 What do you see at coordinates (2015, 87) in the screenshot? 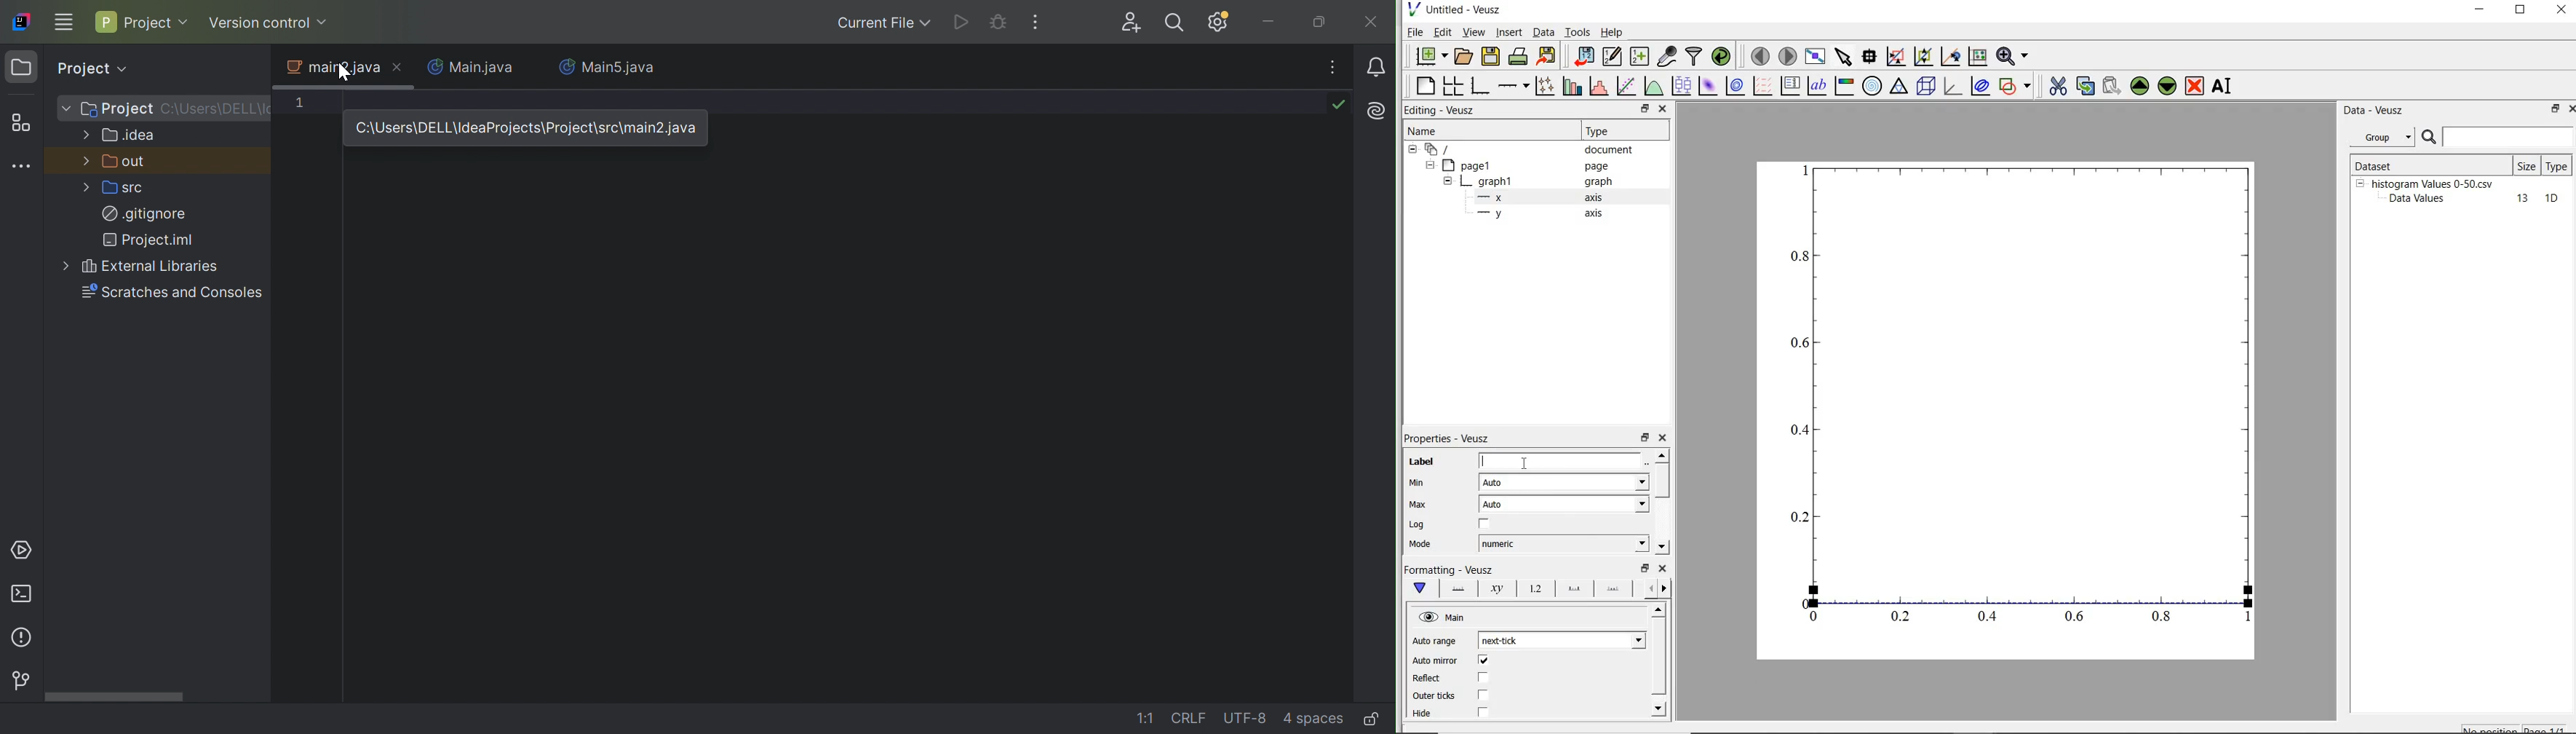
I see `add shape` at bounding box center [2015, 87].